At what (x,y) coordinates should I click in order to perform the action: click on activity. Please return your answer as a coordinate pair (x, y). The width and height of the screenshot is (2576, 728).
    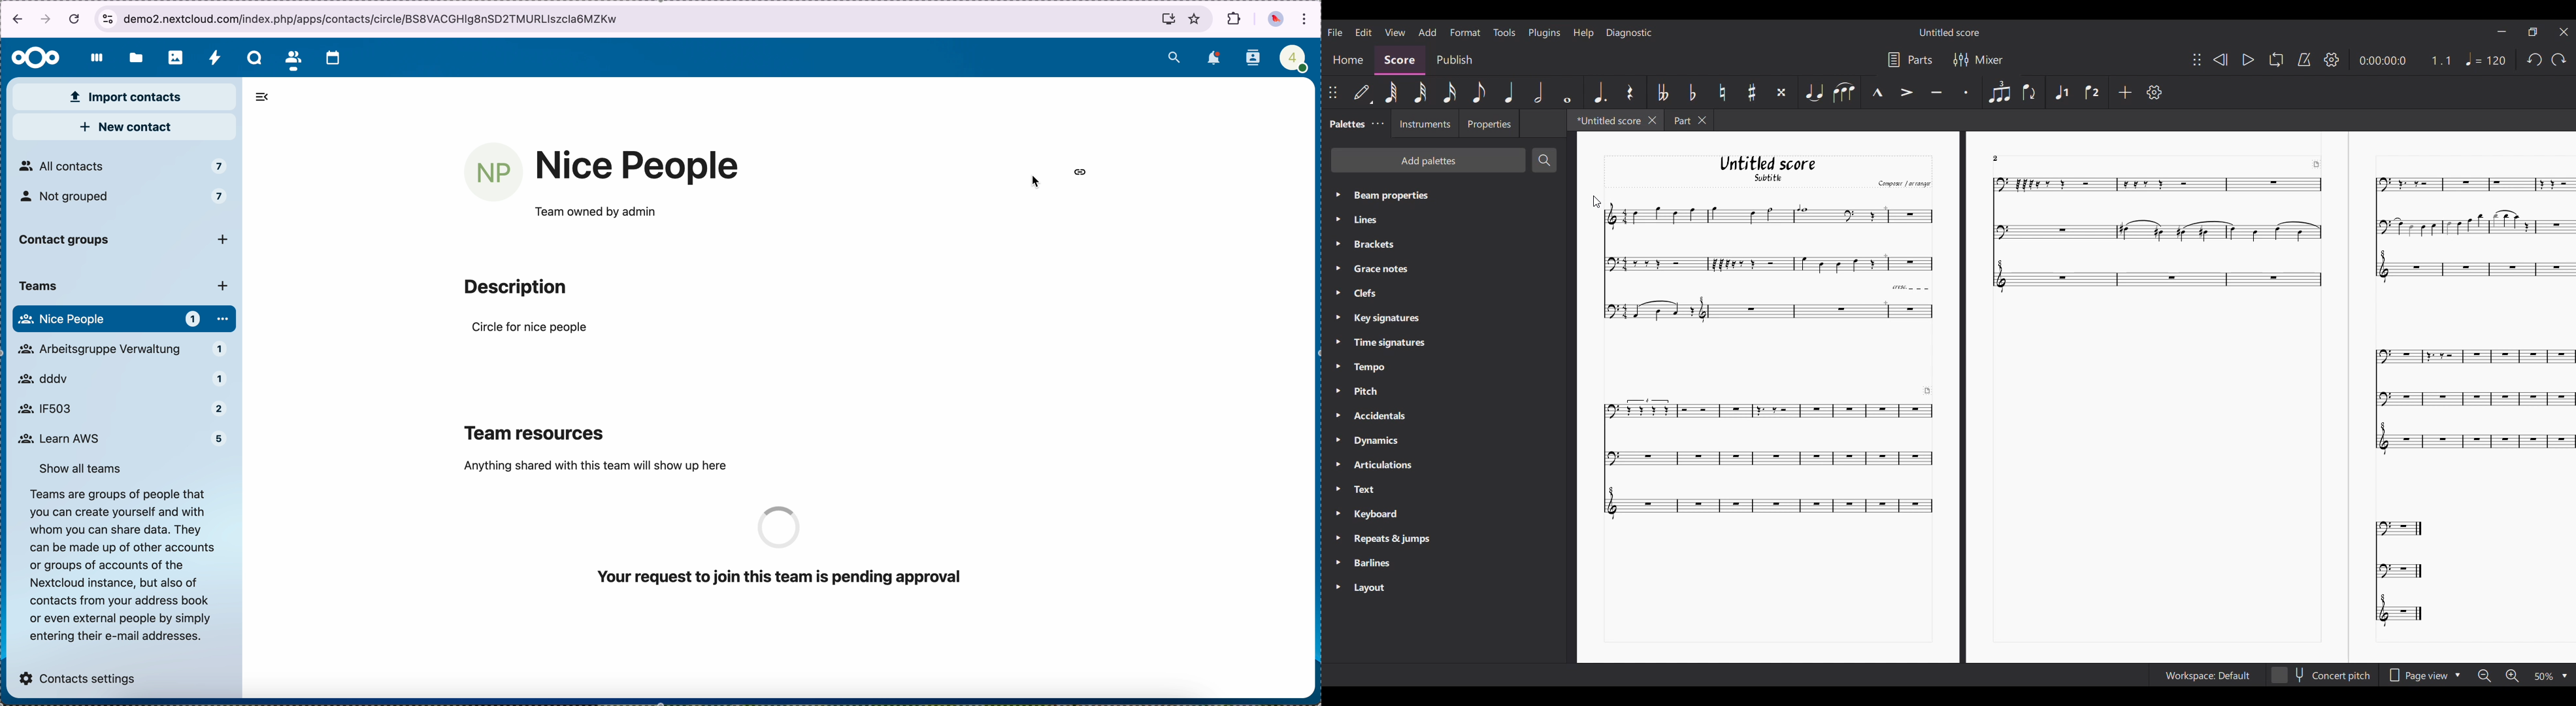
    Looking at the image, I should click on (214, 57).